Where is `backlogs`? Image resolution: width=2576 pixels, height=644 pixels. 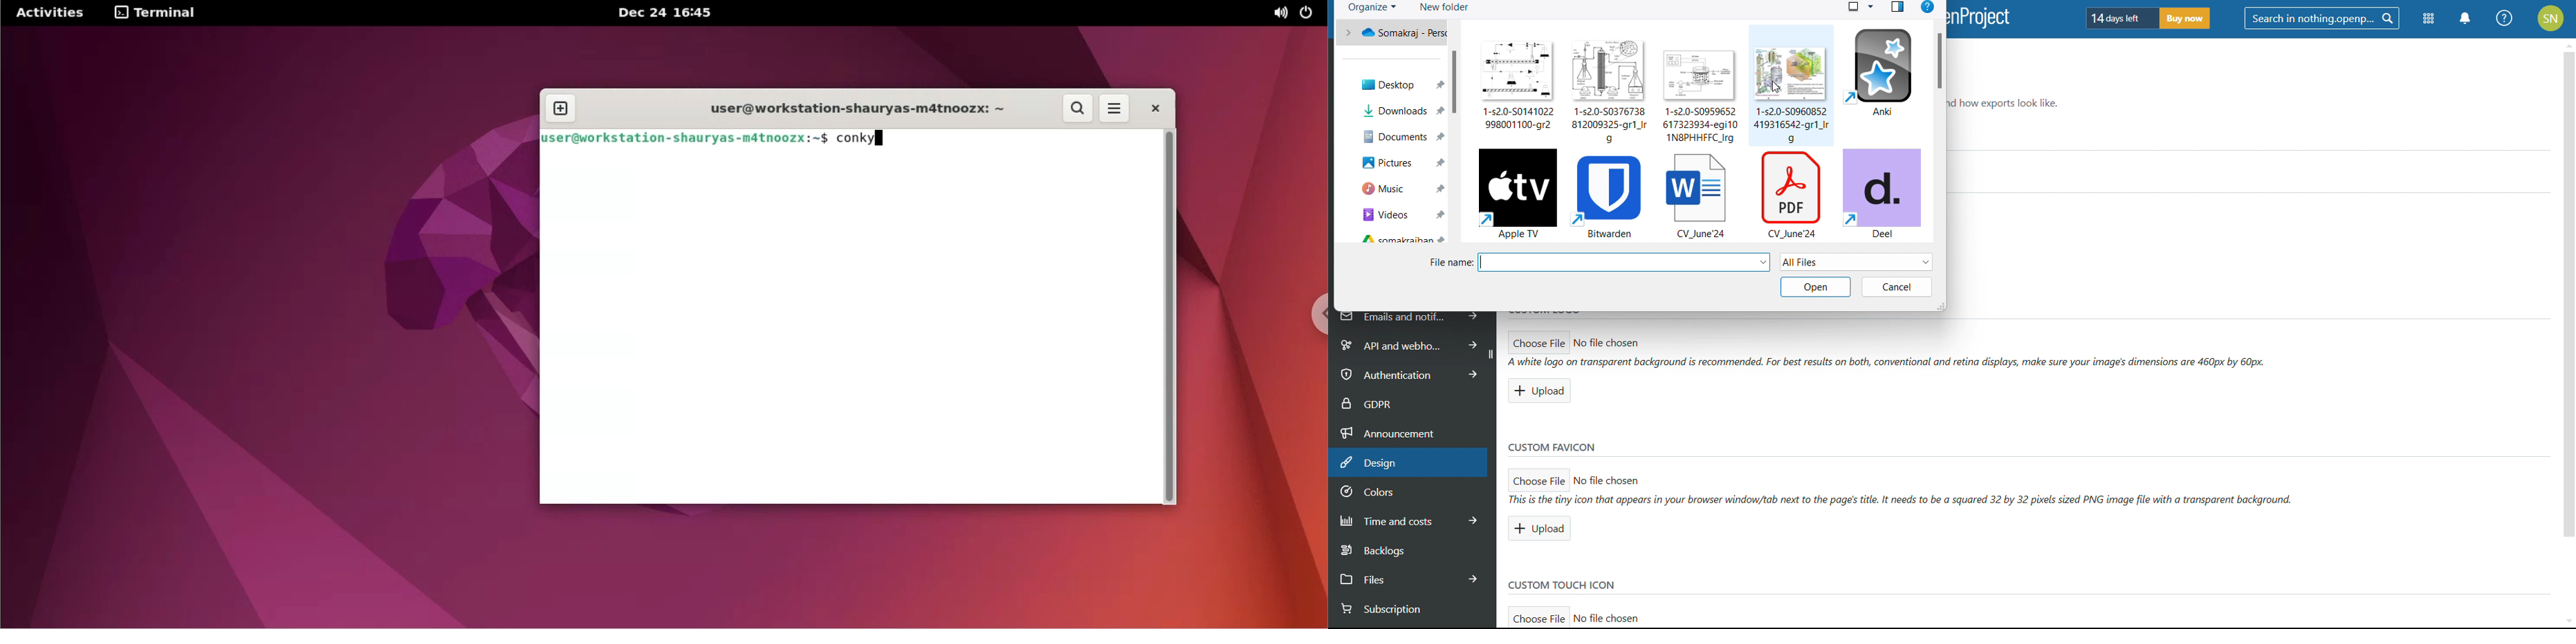
backlogs is located at coordinates (1410, 549).